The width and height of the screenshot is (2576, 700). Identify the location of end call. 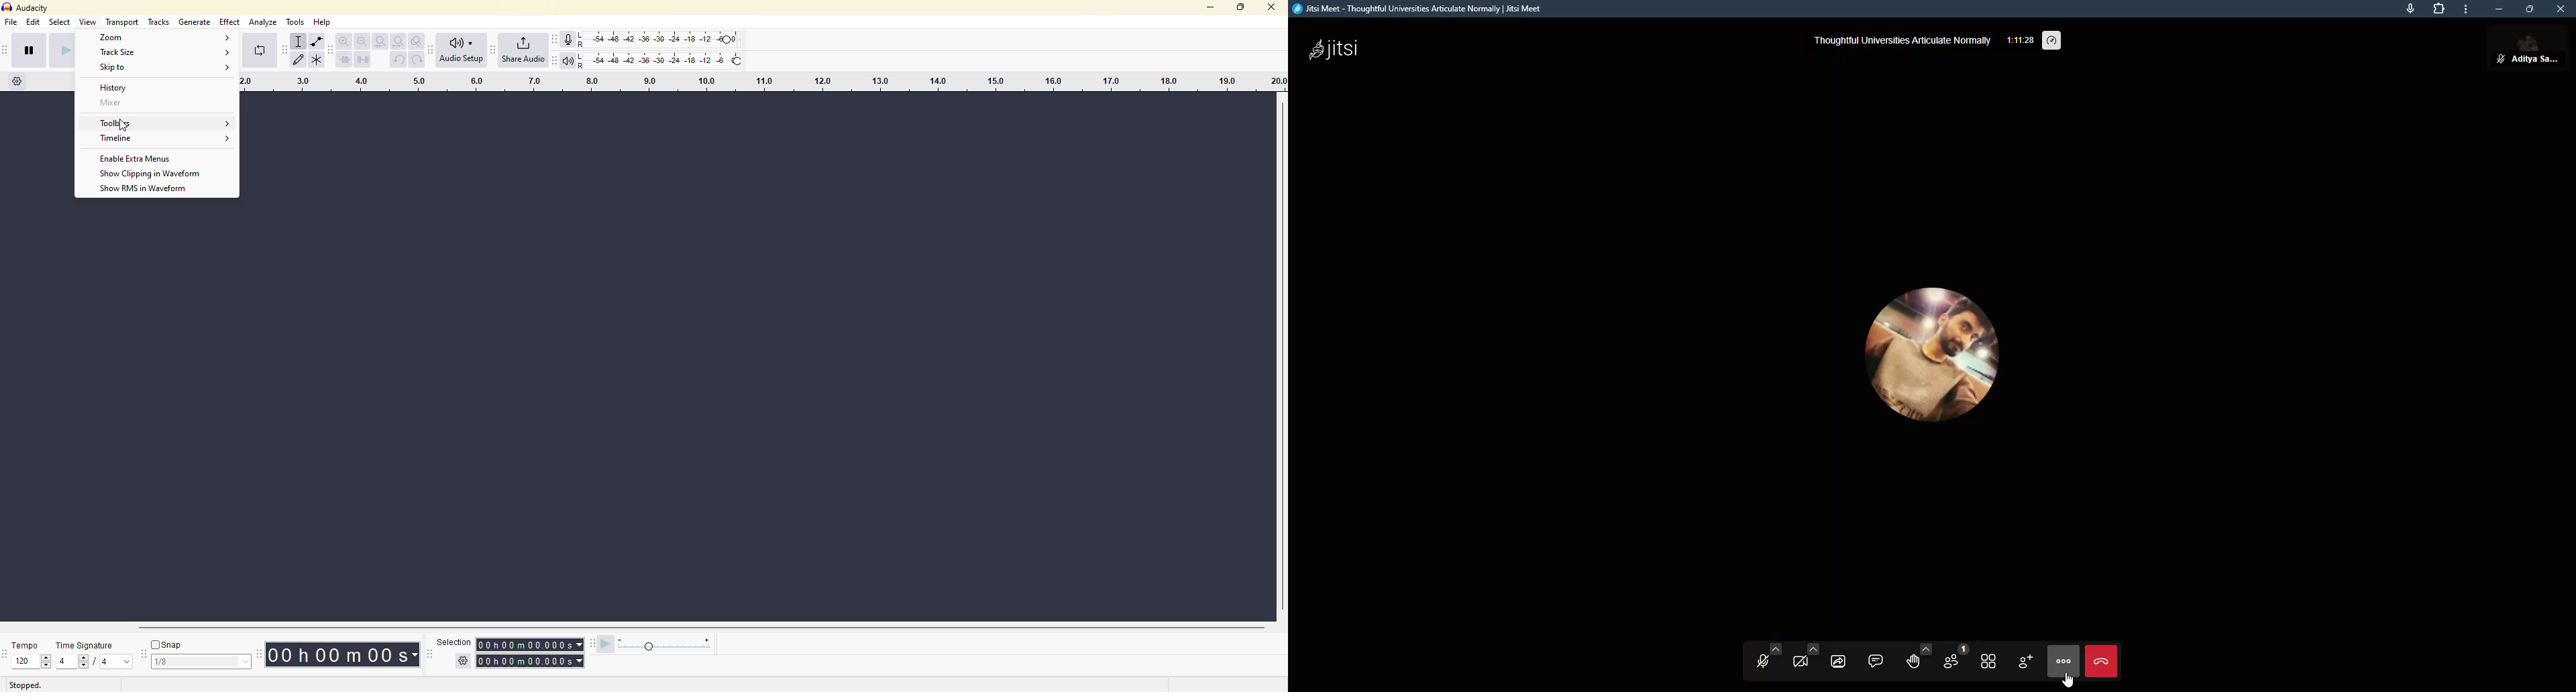
(2102, 663).